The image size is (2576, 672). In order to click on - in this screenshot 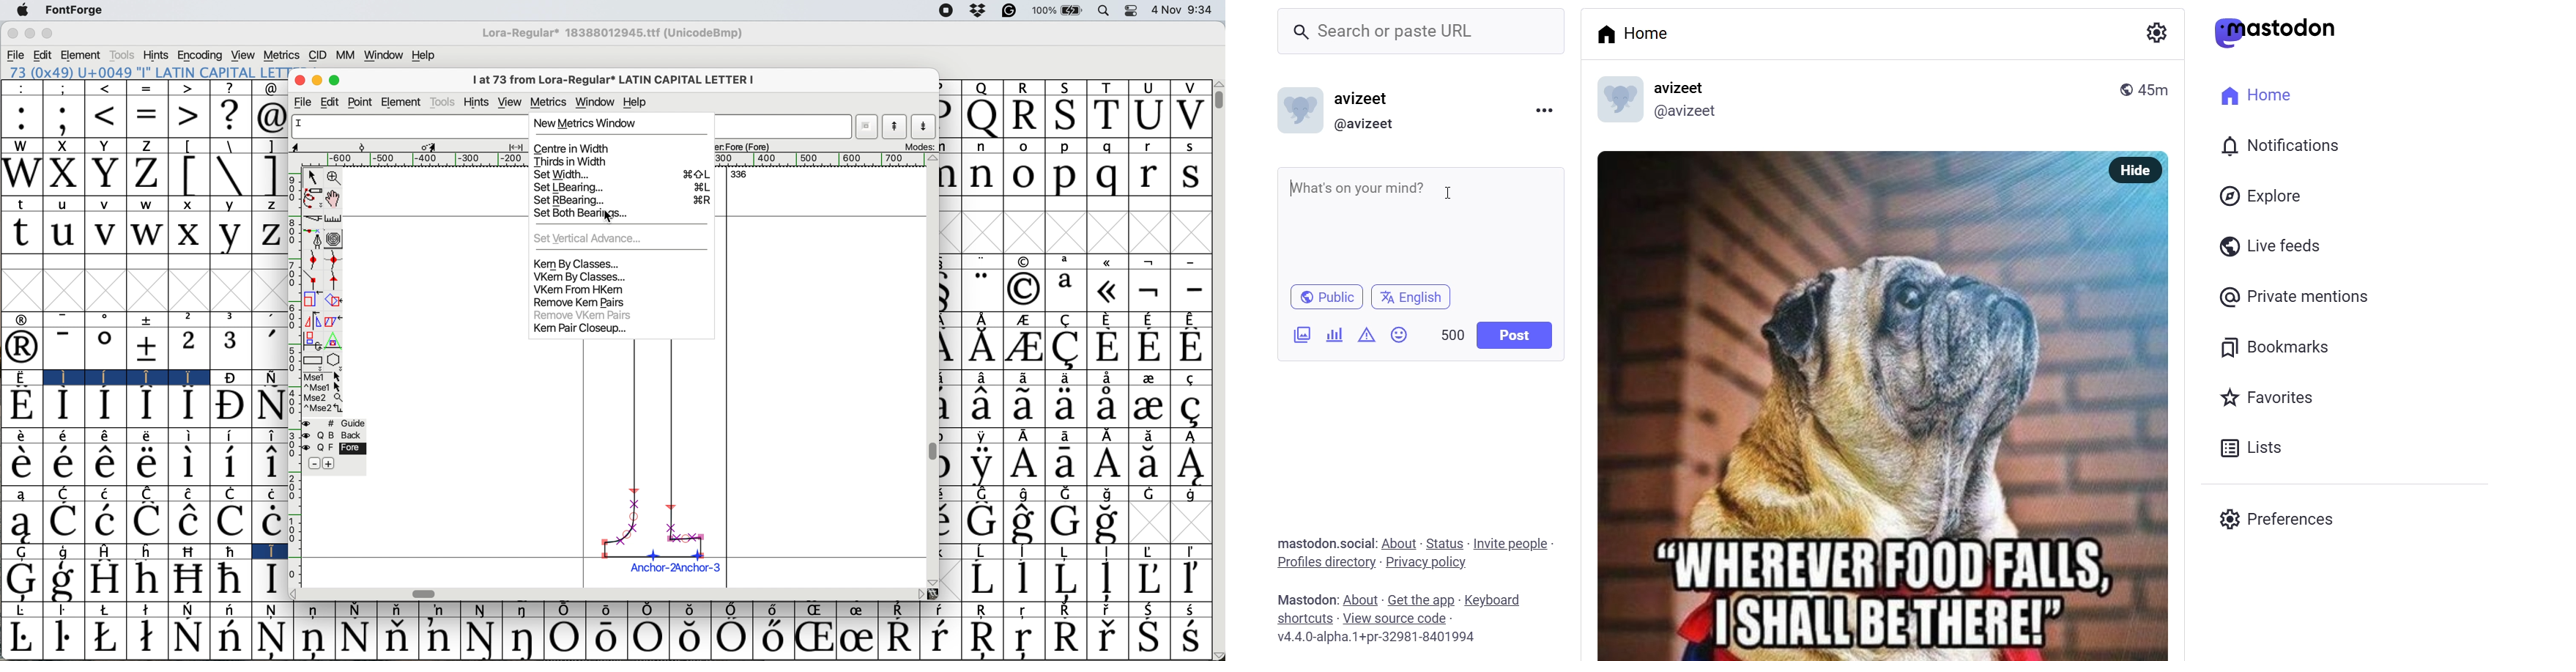, I will do `click(1193, 290)`.